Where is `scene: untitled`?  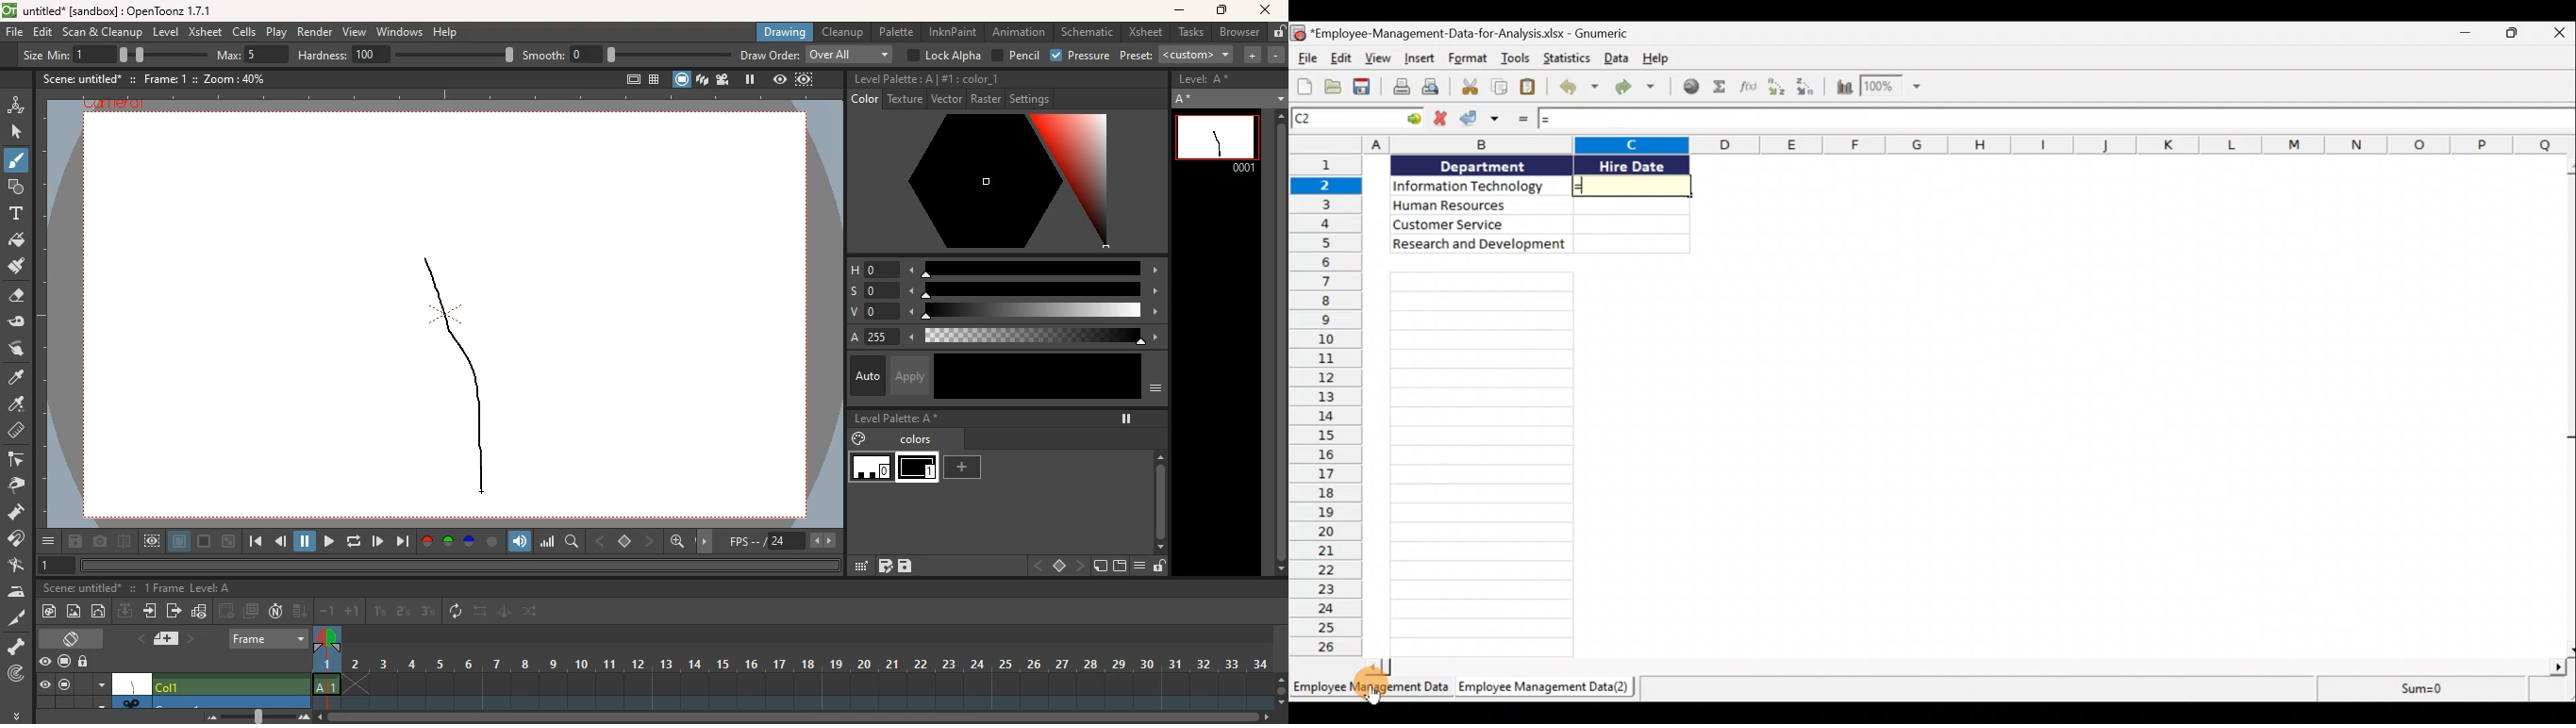 scene: untitled is located at coordinates (79, 78).